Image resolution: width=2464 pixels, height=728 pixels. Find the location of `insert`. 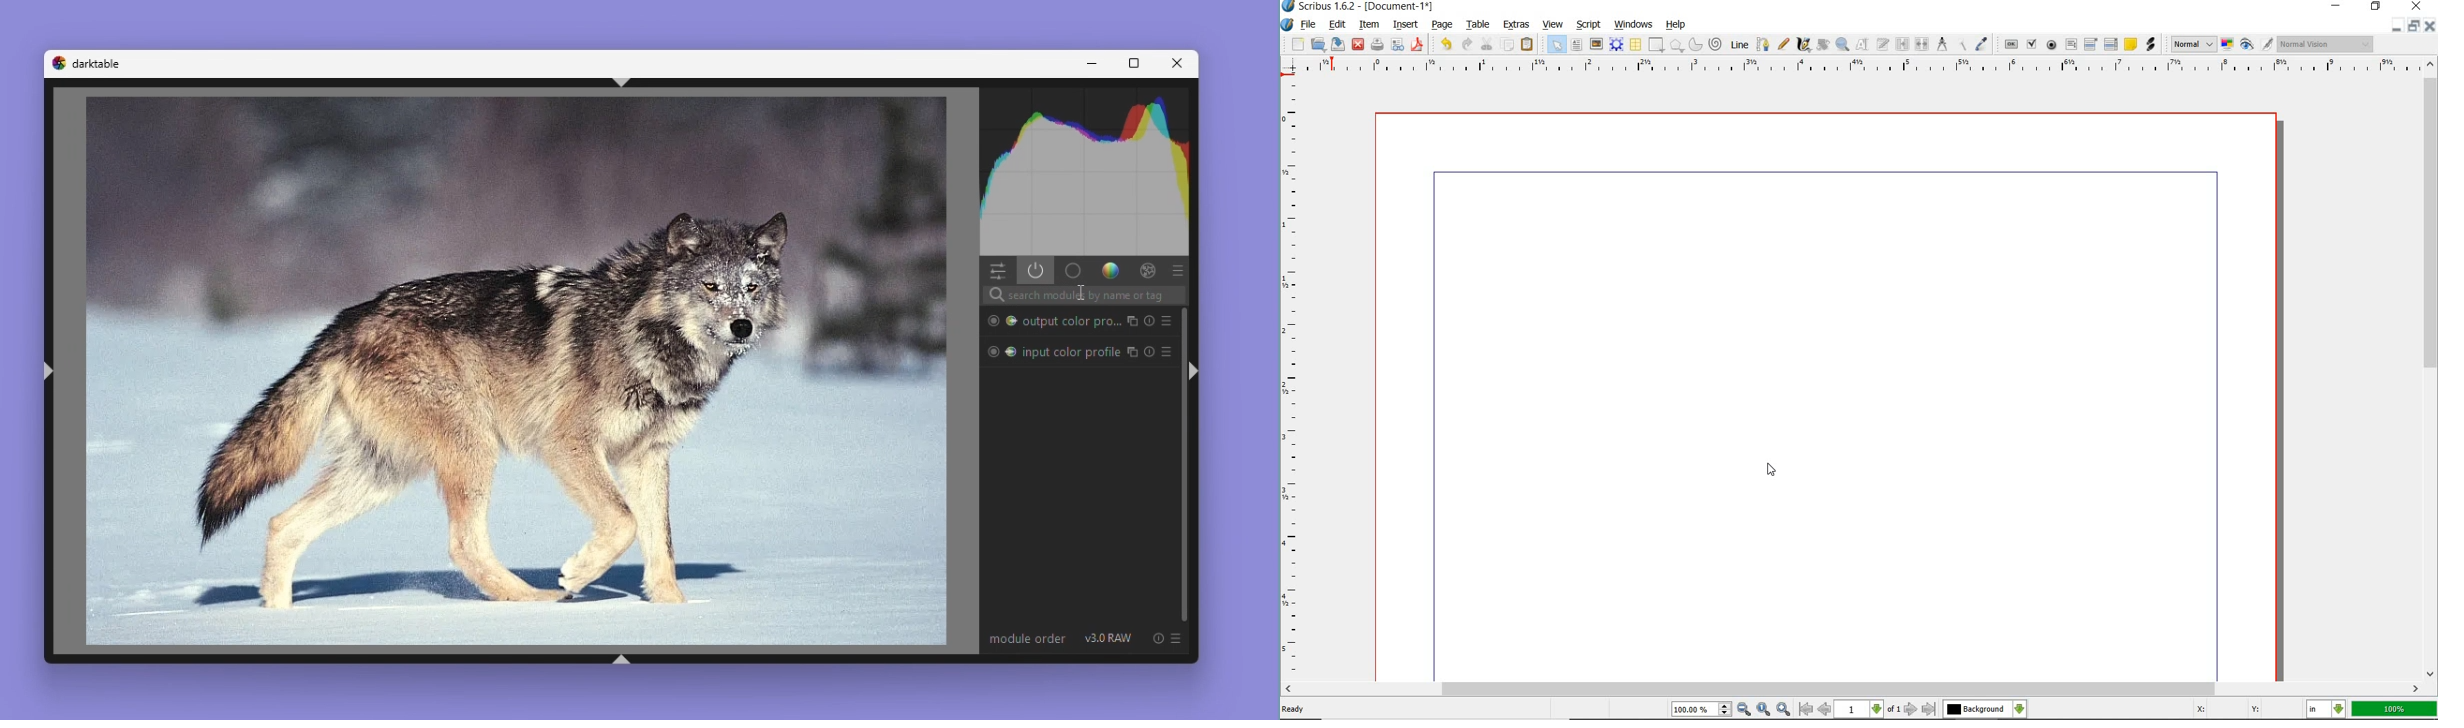

insert is located at coordinates (1406, 23).